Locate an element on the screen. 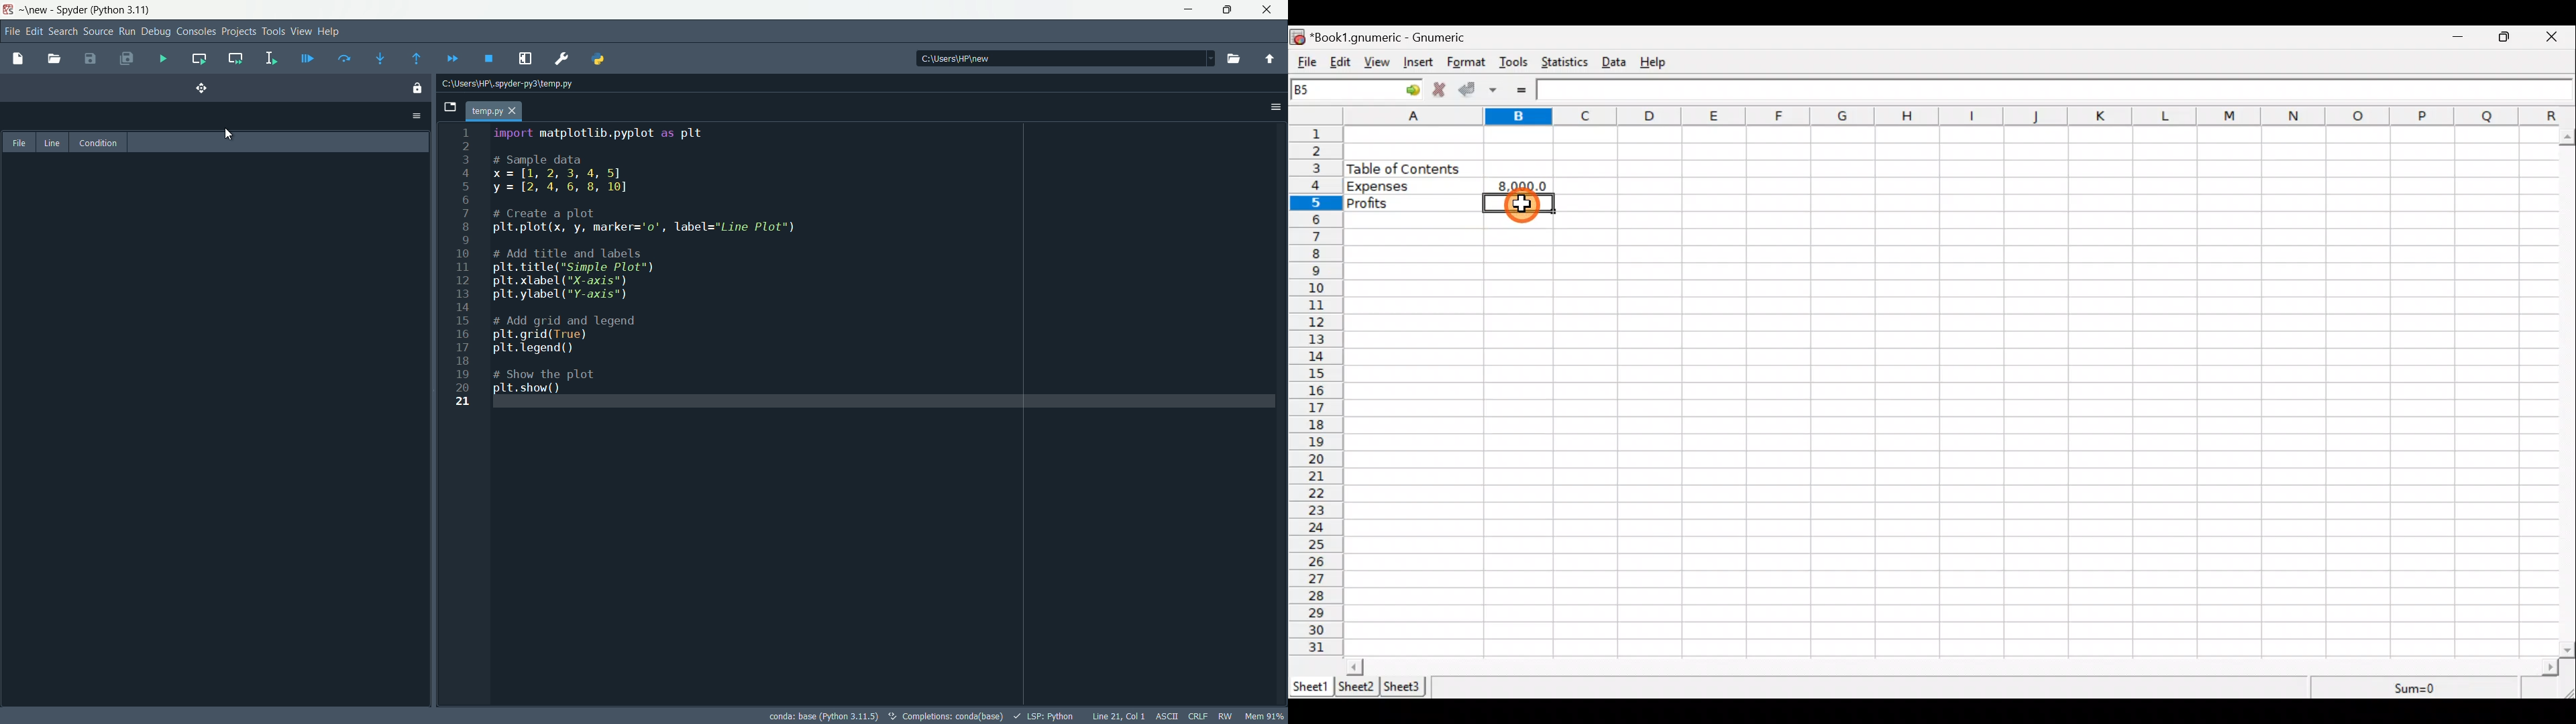 This screenshot has height=728, width=2576. run selection is located at coordinates (270, 58).